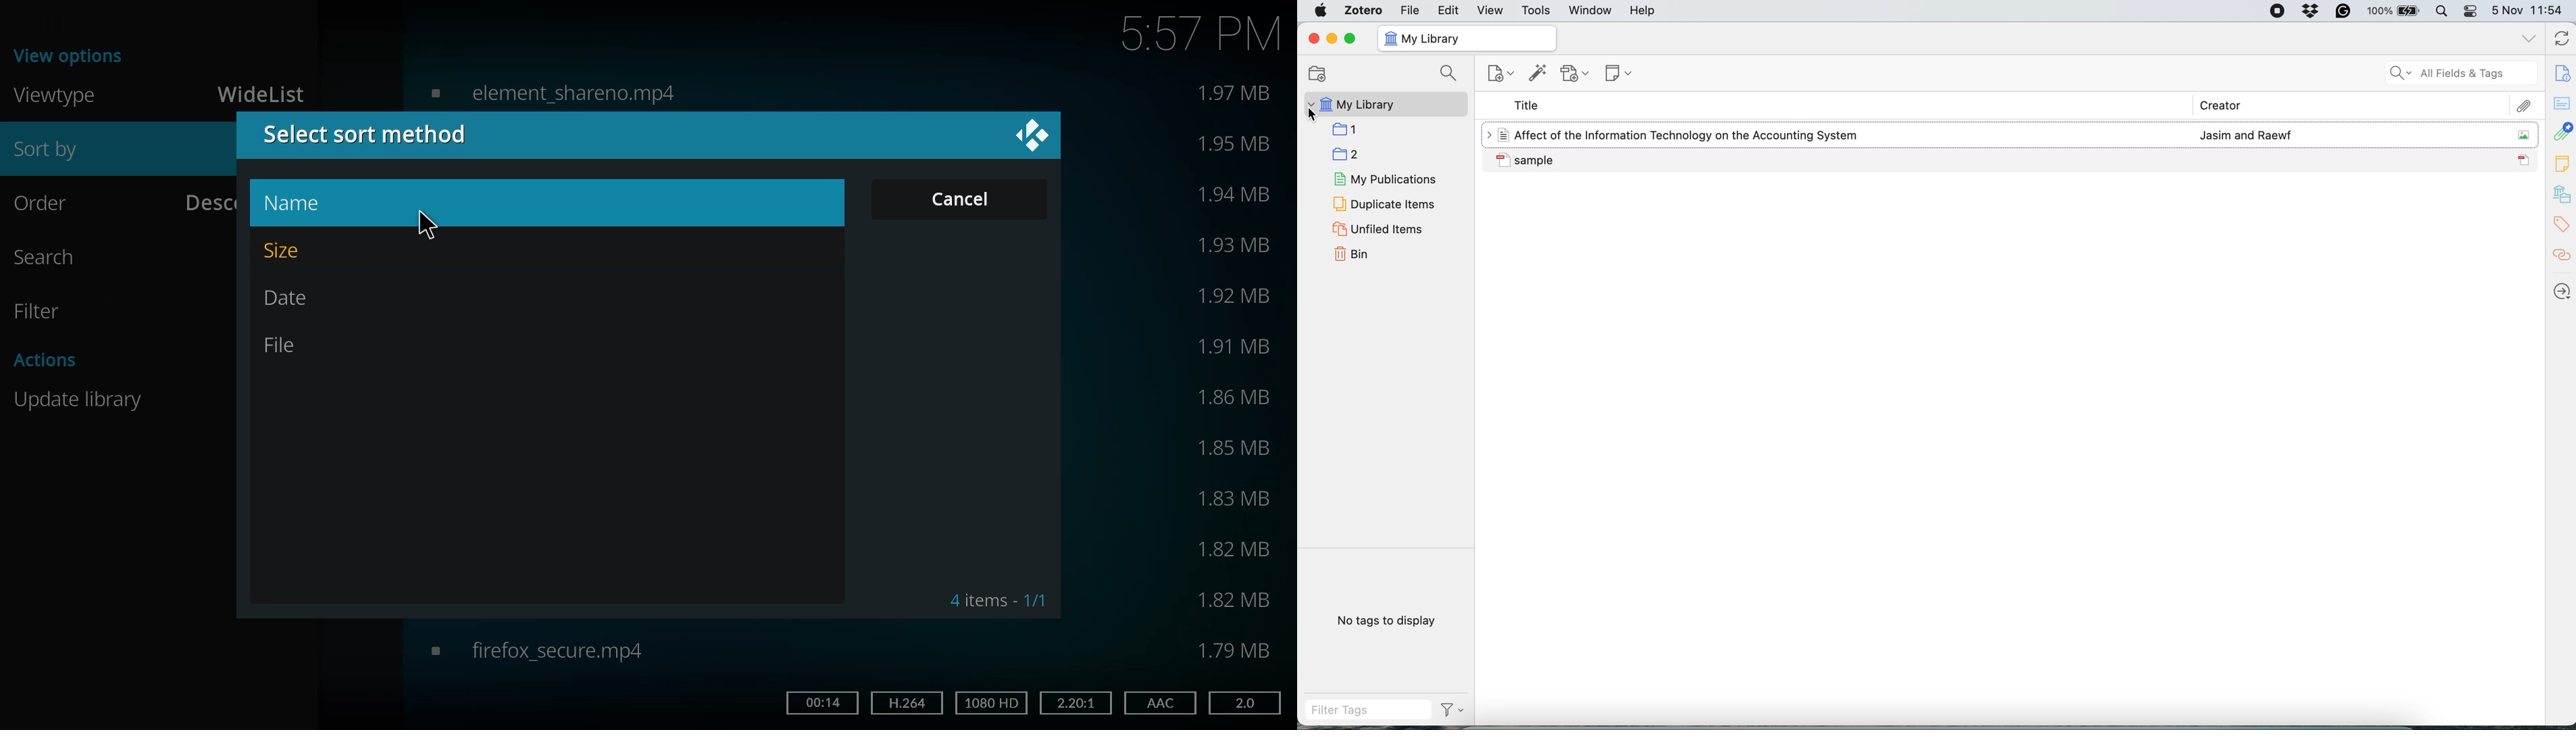 This screenshot has height=756, width=2576. What do you see at coordinates (1408, 11) in the screenshot?
I see `file` at bounding box center [1408, 11].